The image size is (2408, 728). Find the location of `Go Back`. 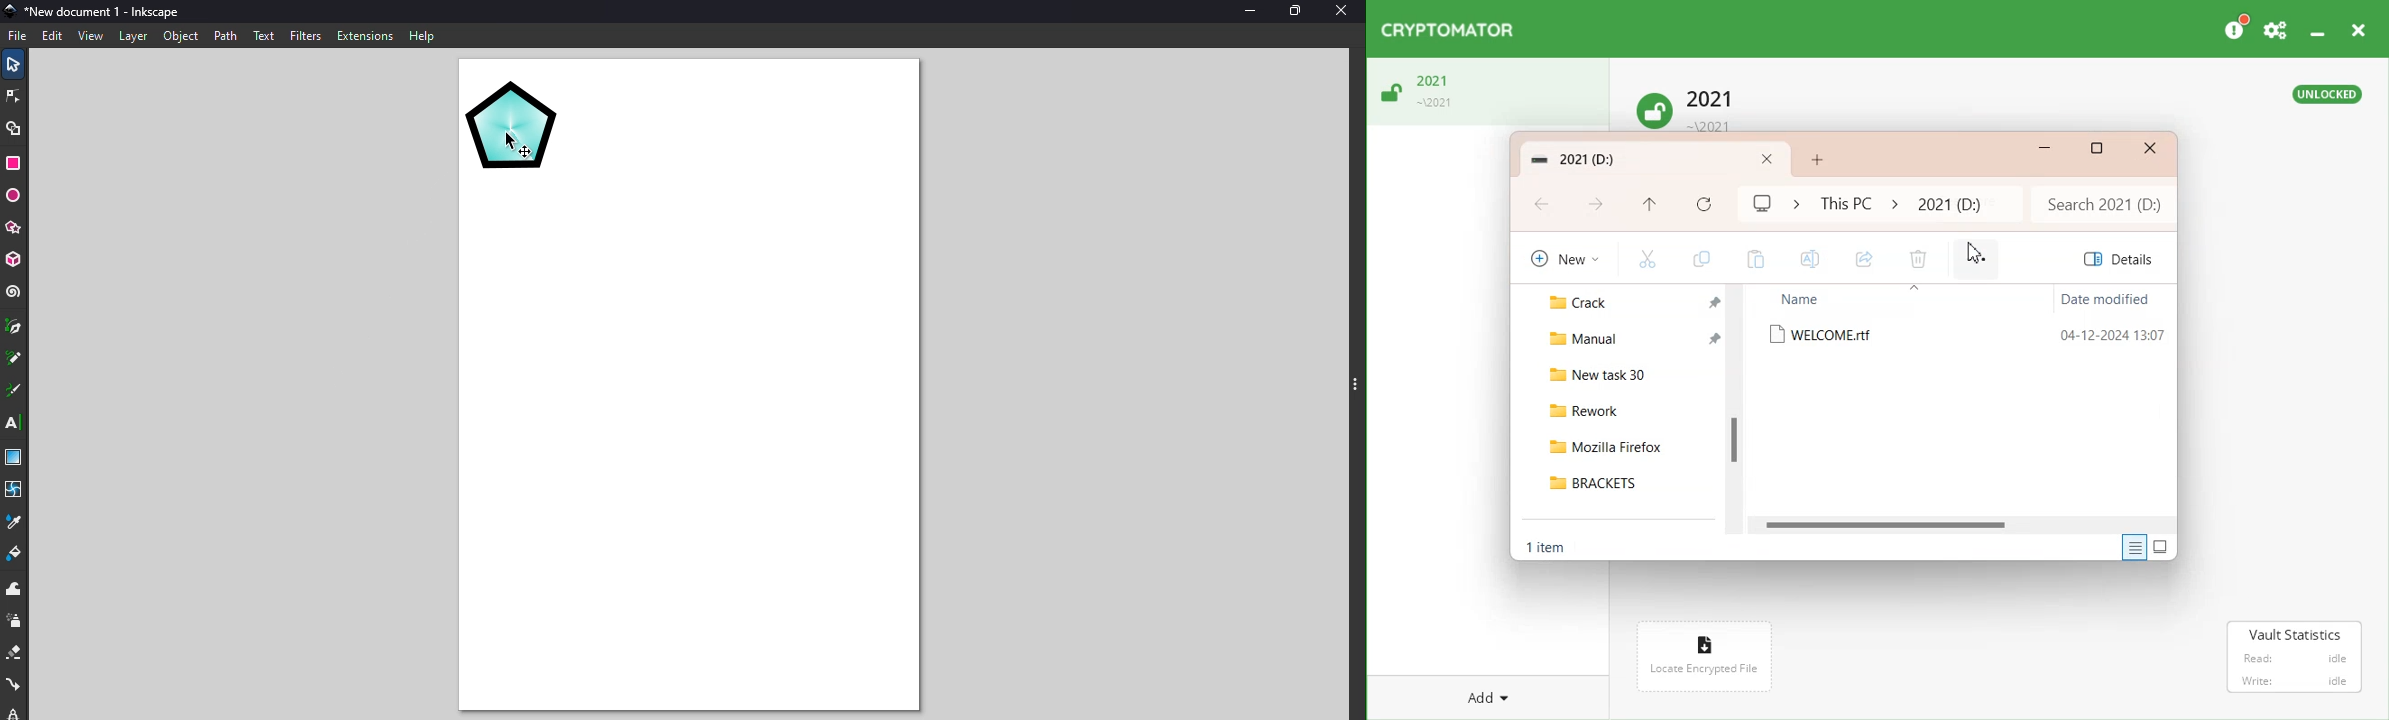

Go Back is located at coordinates (1543, 206).